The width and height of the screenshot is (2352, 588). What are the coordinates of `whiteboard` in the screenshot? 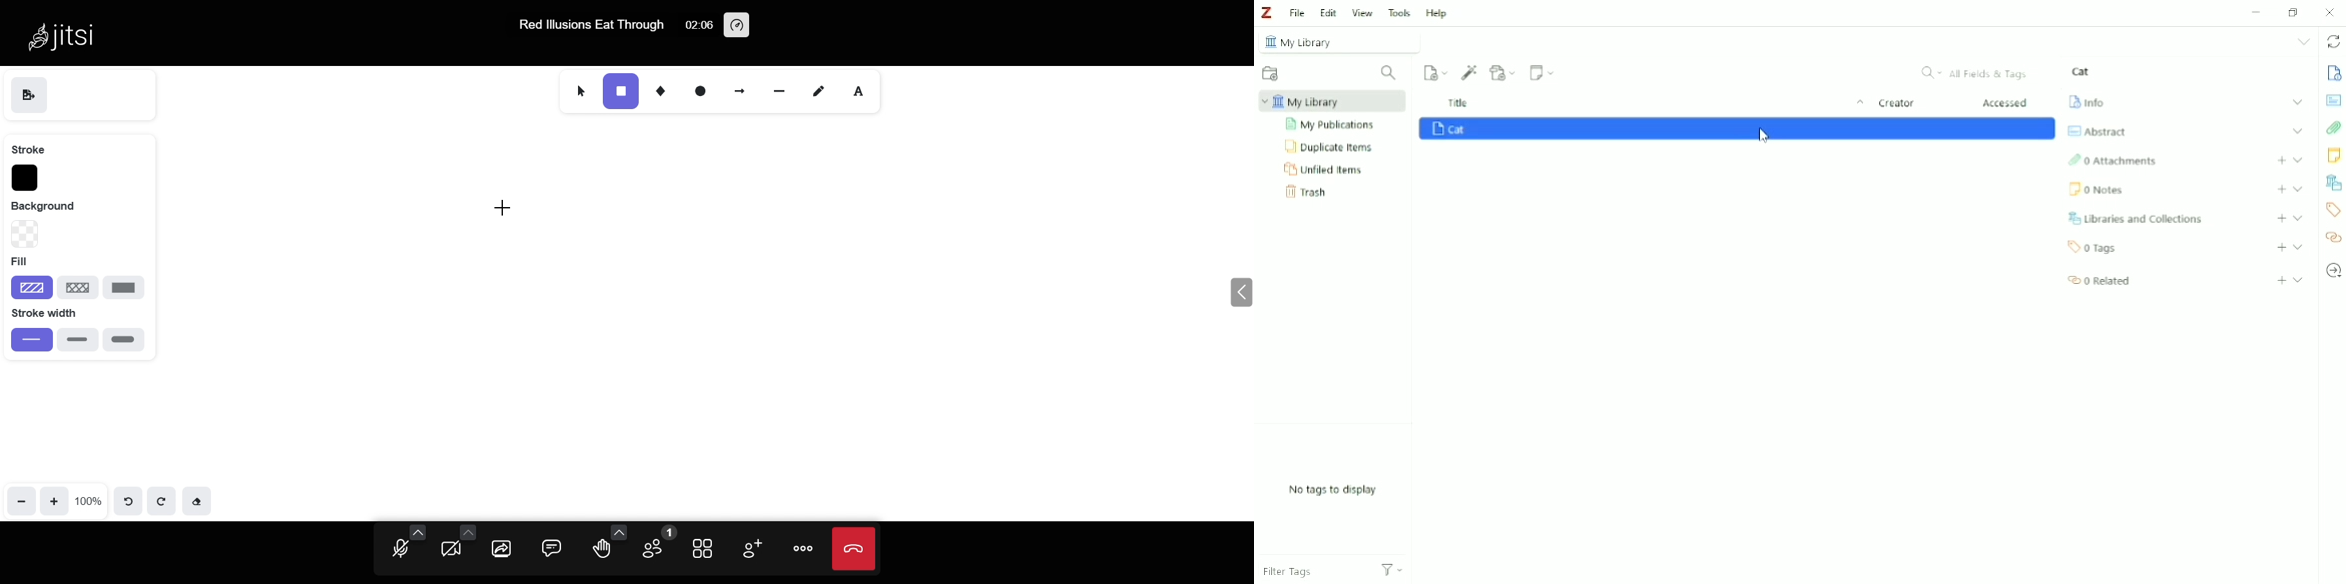 It's located at (685, 324).